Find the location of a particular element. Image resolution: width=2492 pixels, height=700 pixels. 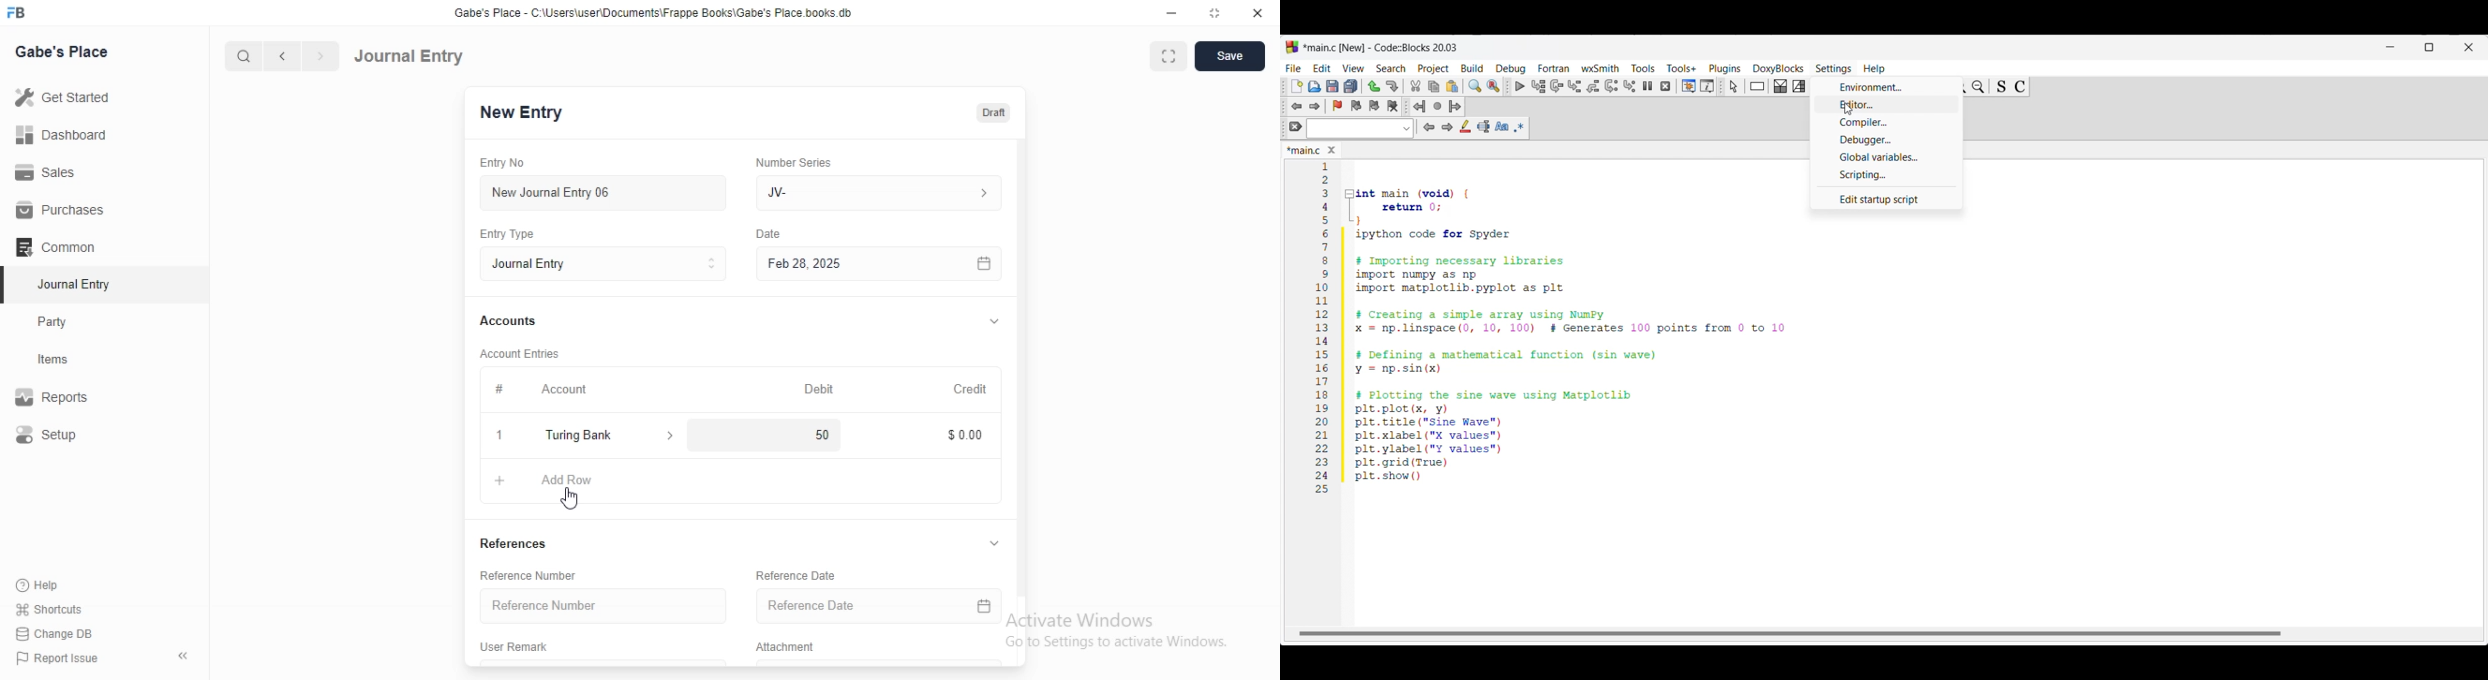

previous is located at coordinates (279, 56).